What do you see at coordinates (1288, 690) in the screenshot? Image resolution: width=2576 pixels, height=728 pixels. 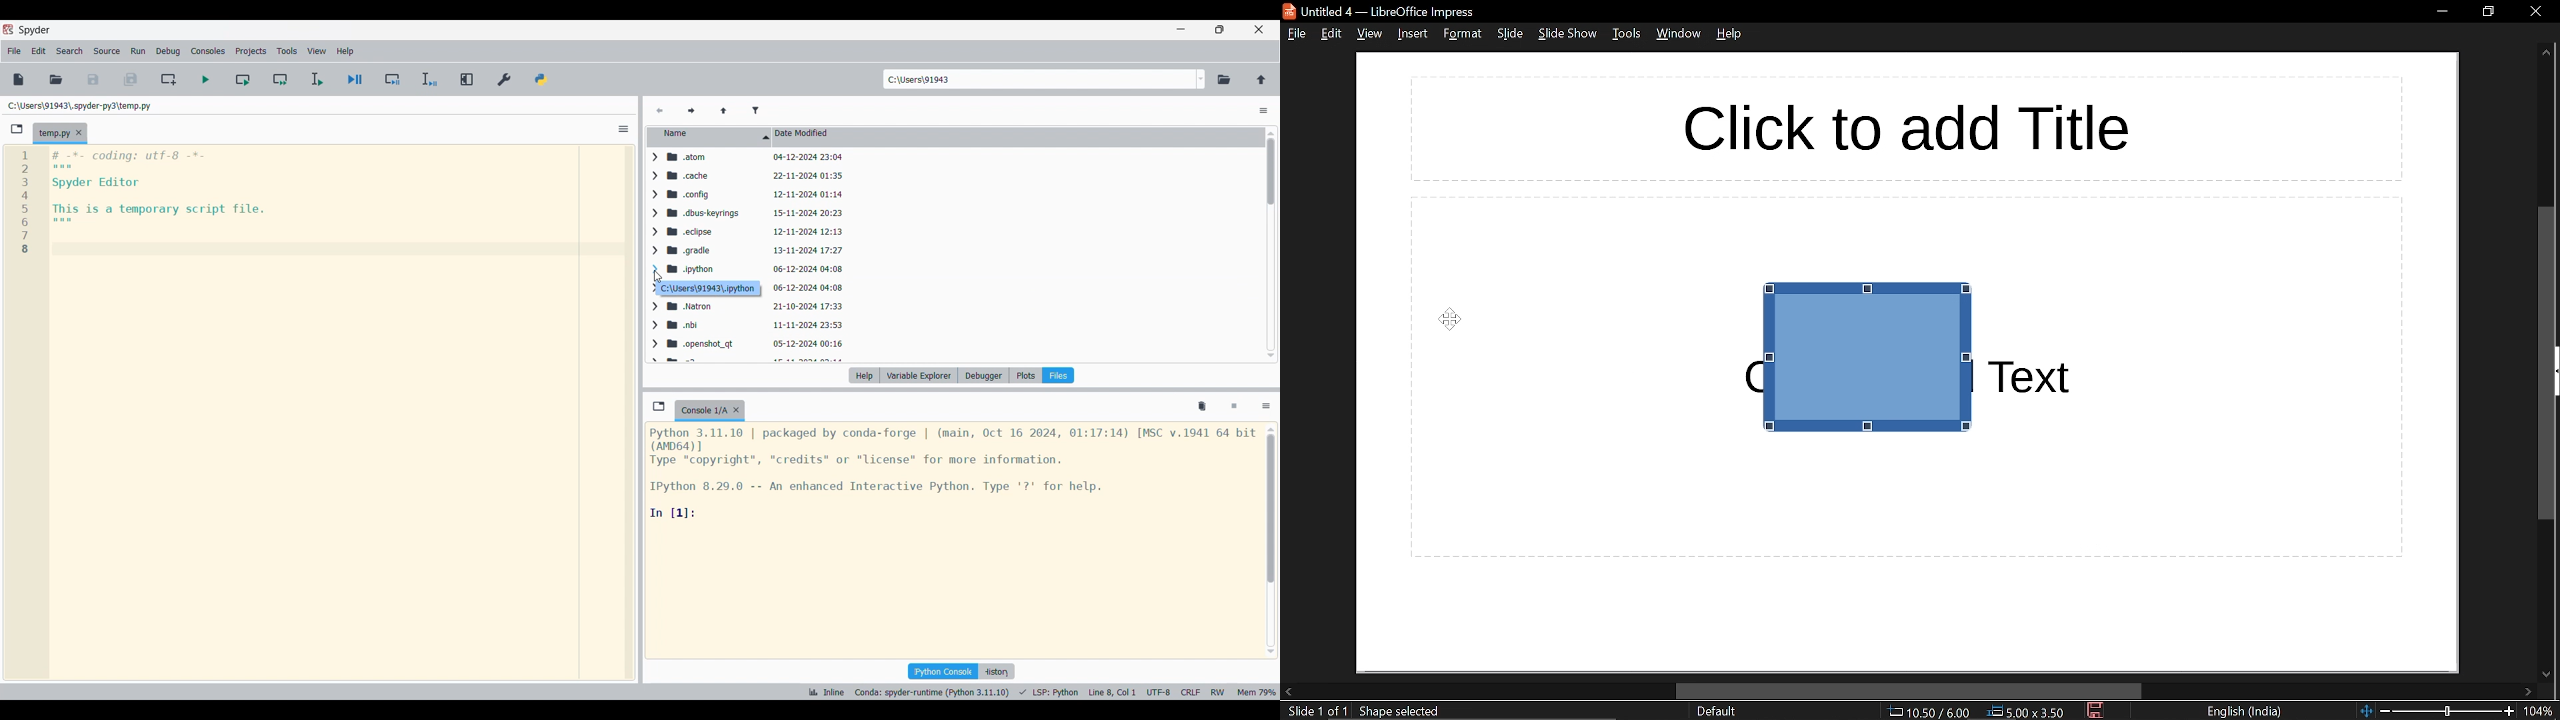 I see `move left` at bounding box center [1288, 690].